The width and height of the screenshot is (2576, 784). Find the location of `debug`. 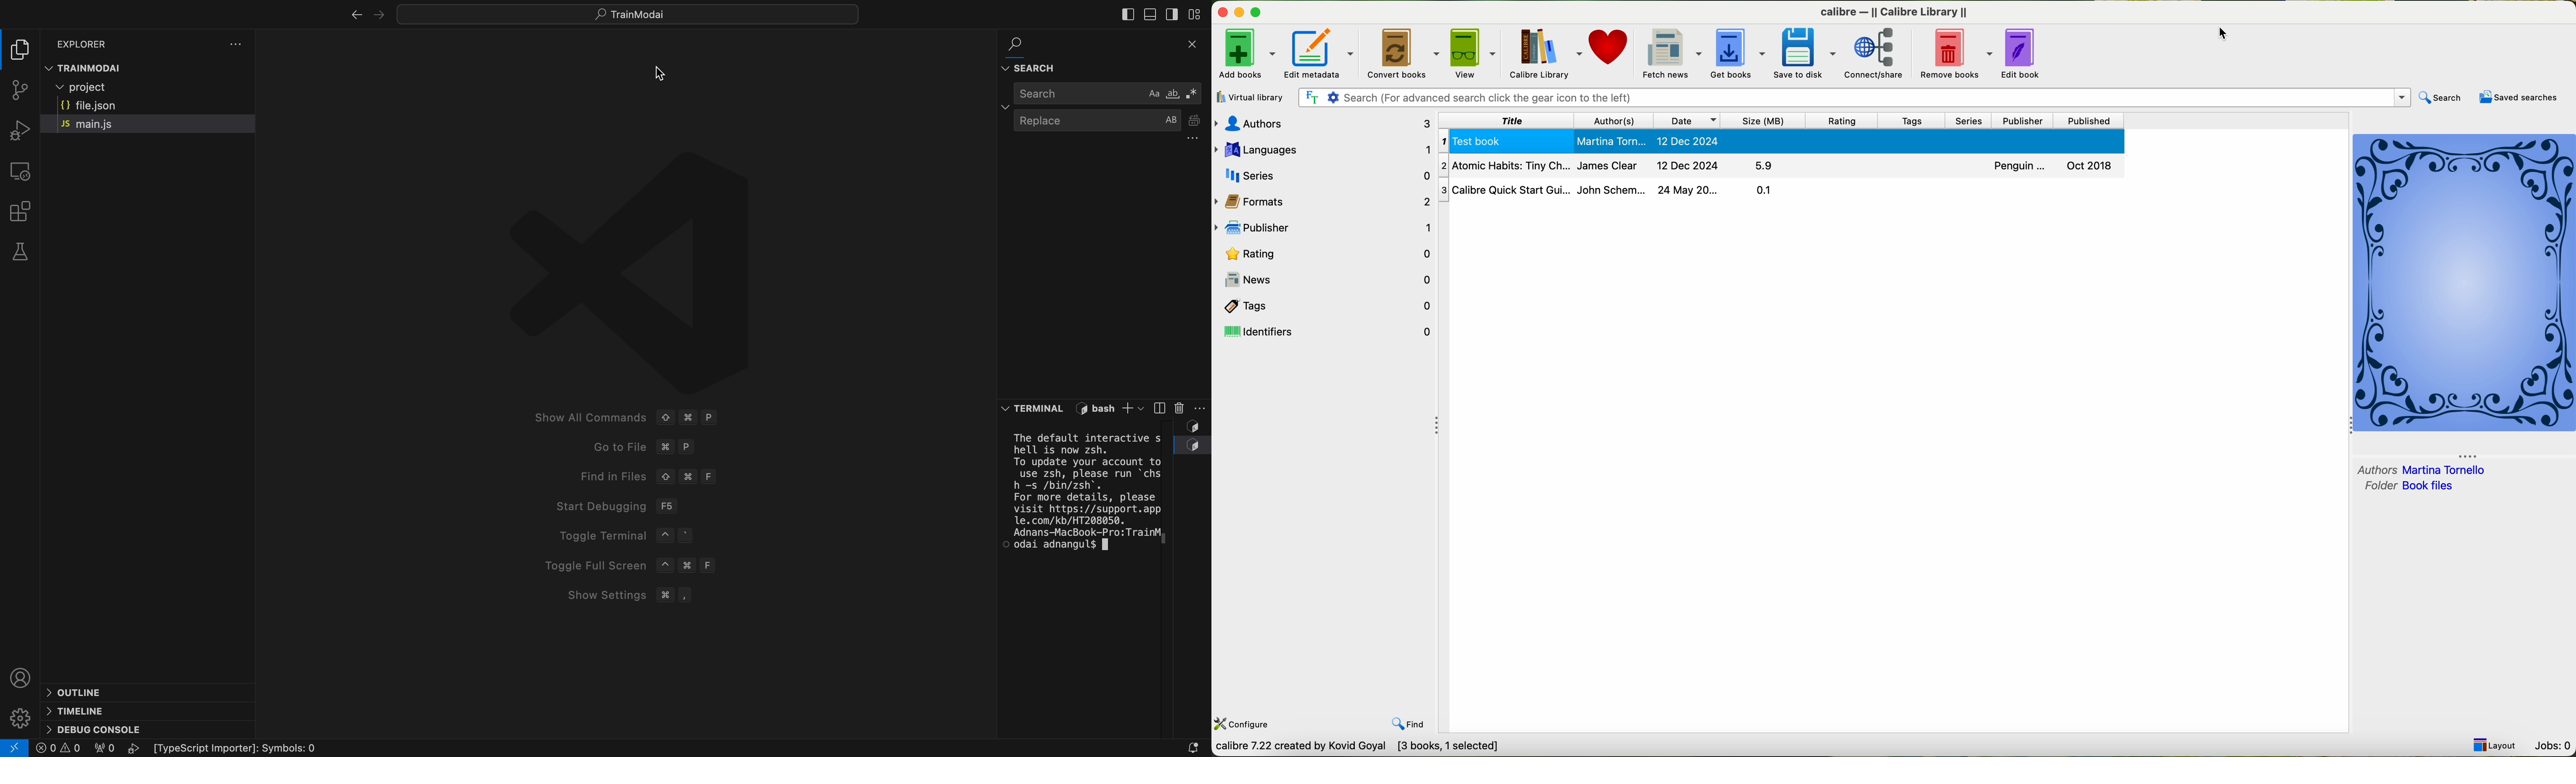

debug is located at coordinates (18, 130).